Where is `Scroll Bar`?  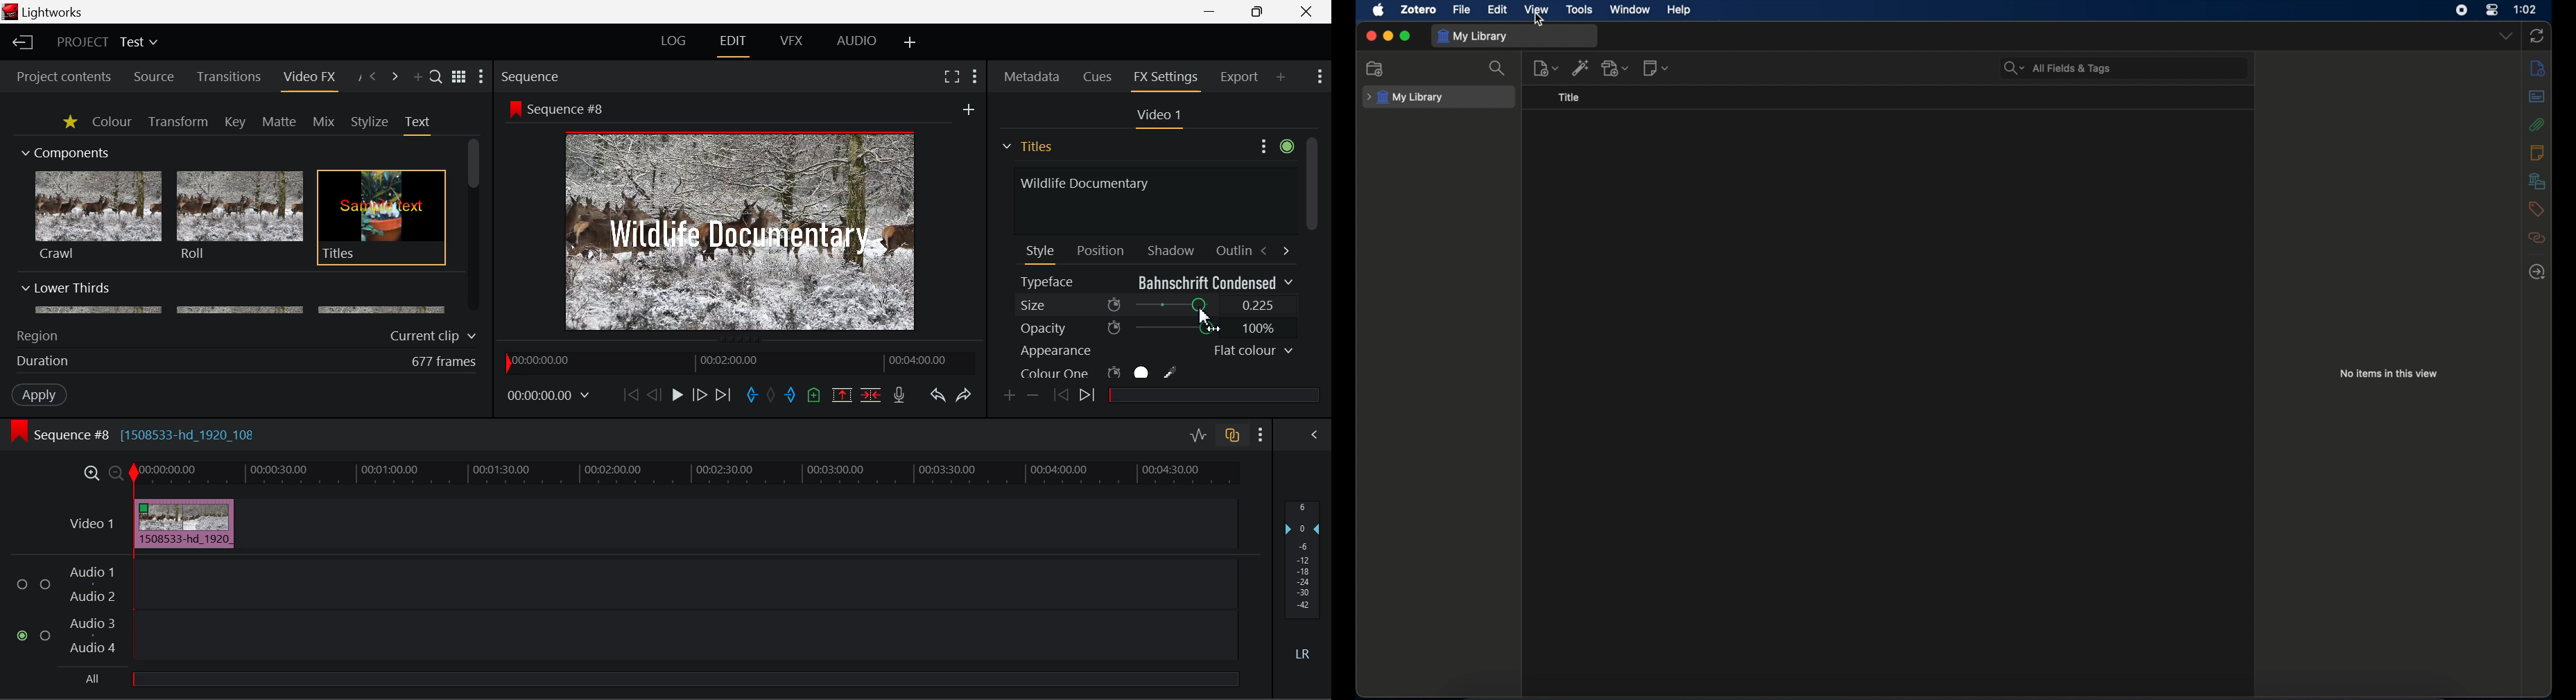
Scroll Bar is located at coordinates (474, 227).